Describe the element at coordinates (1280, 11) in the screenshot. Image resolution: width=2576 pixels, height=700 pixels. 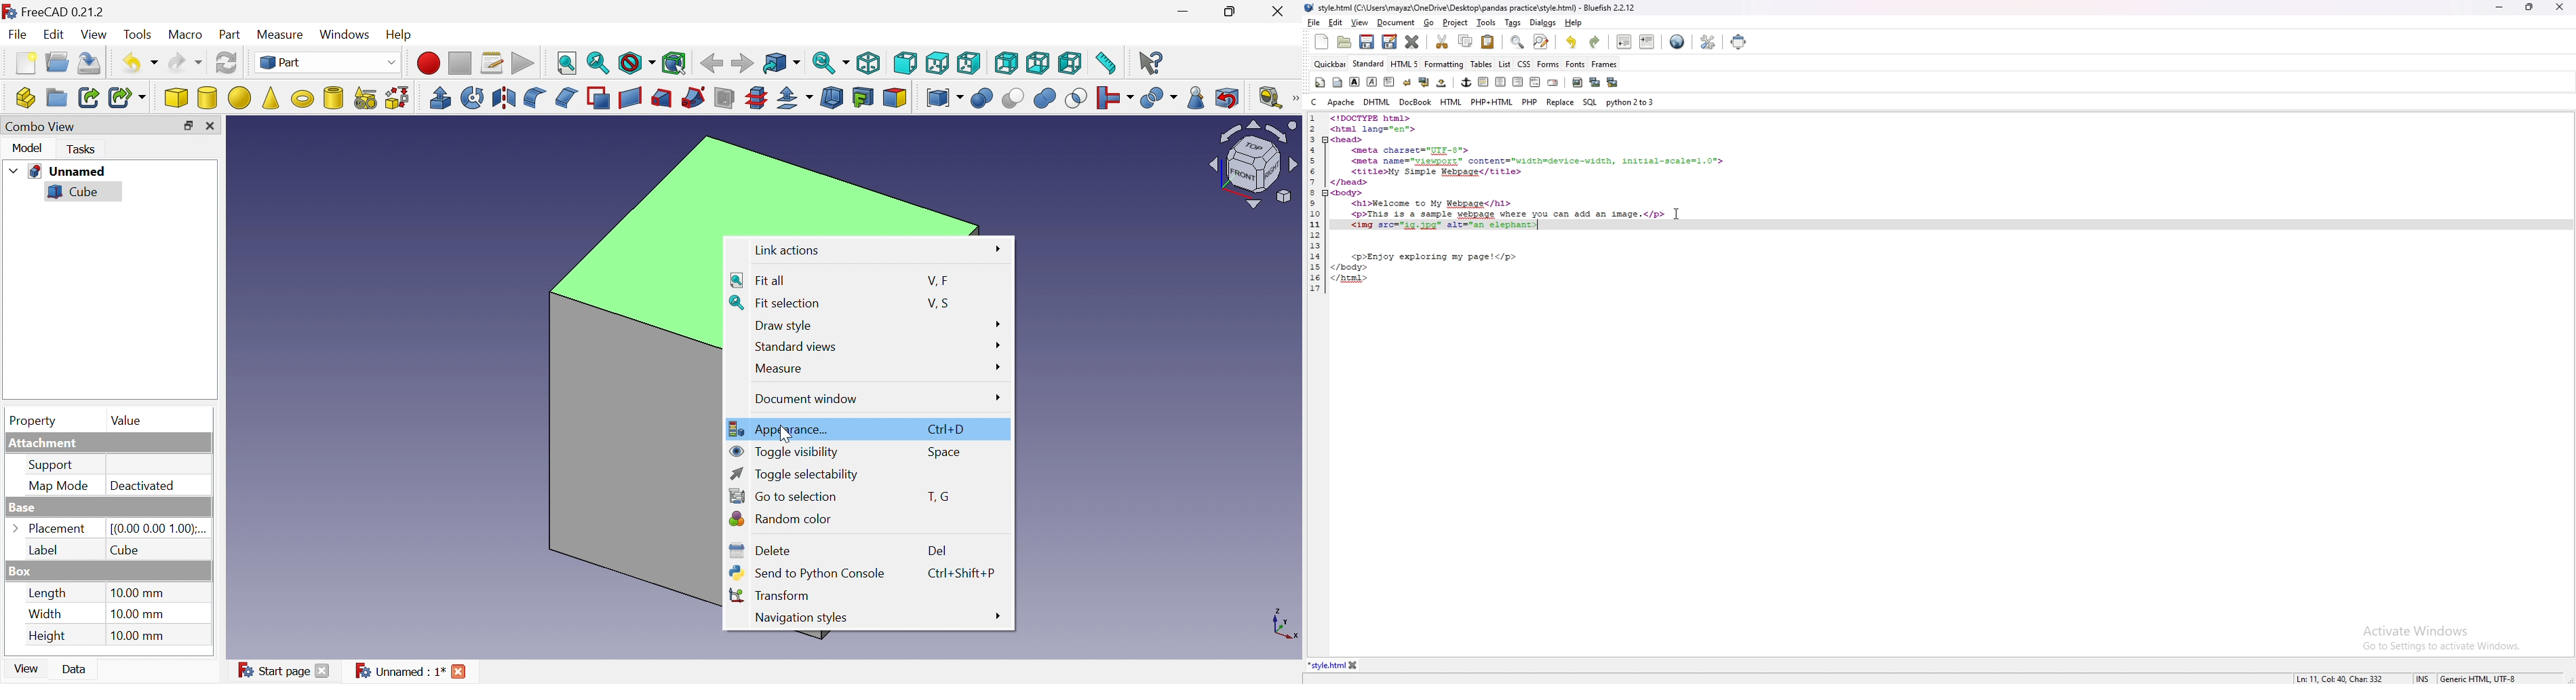
I see `Close` at that location.